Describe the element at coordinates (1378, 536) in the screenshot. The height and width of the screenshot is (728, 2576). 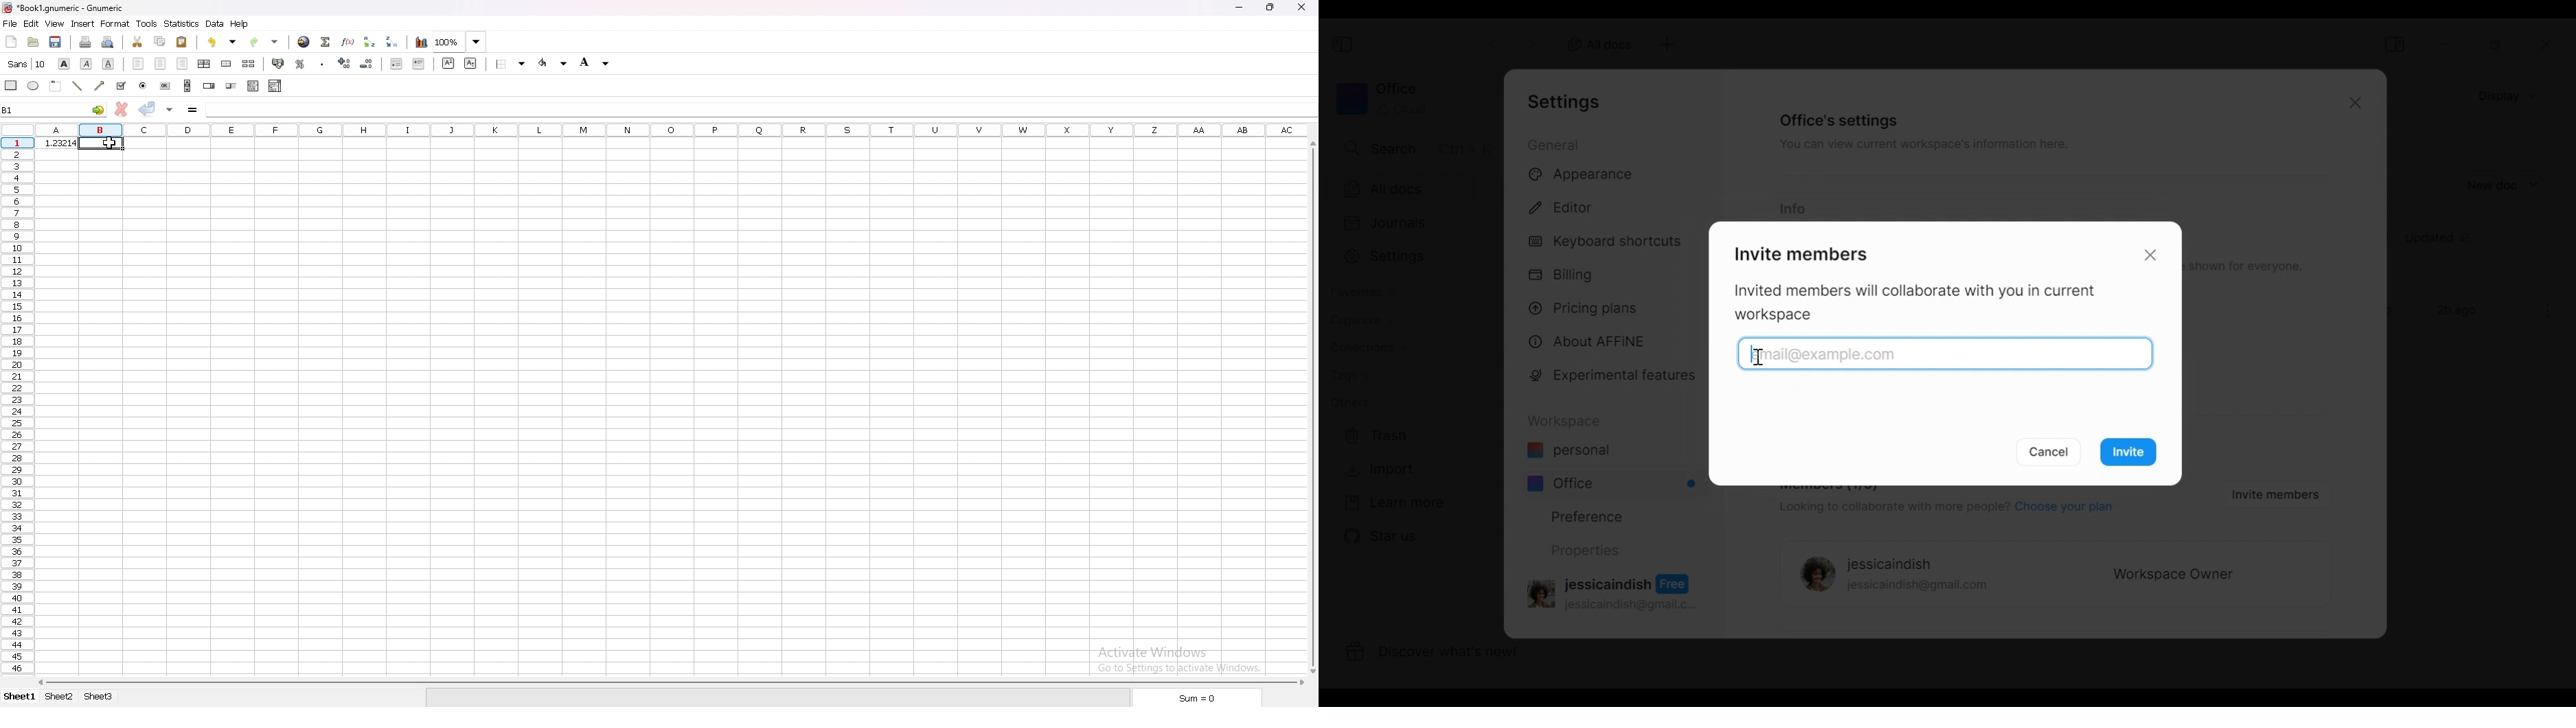
I see `Star us` at that location.